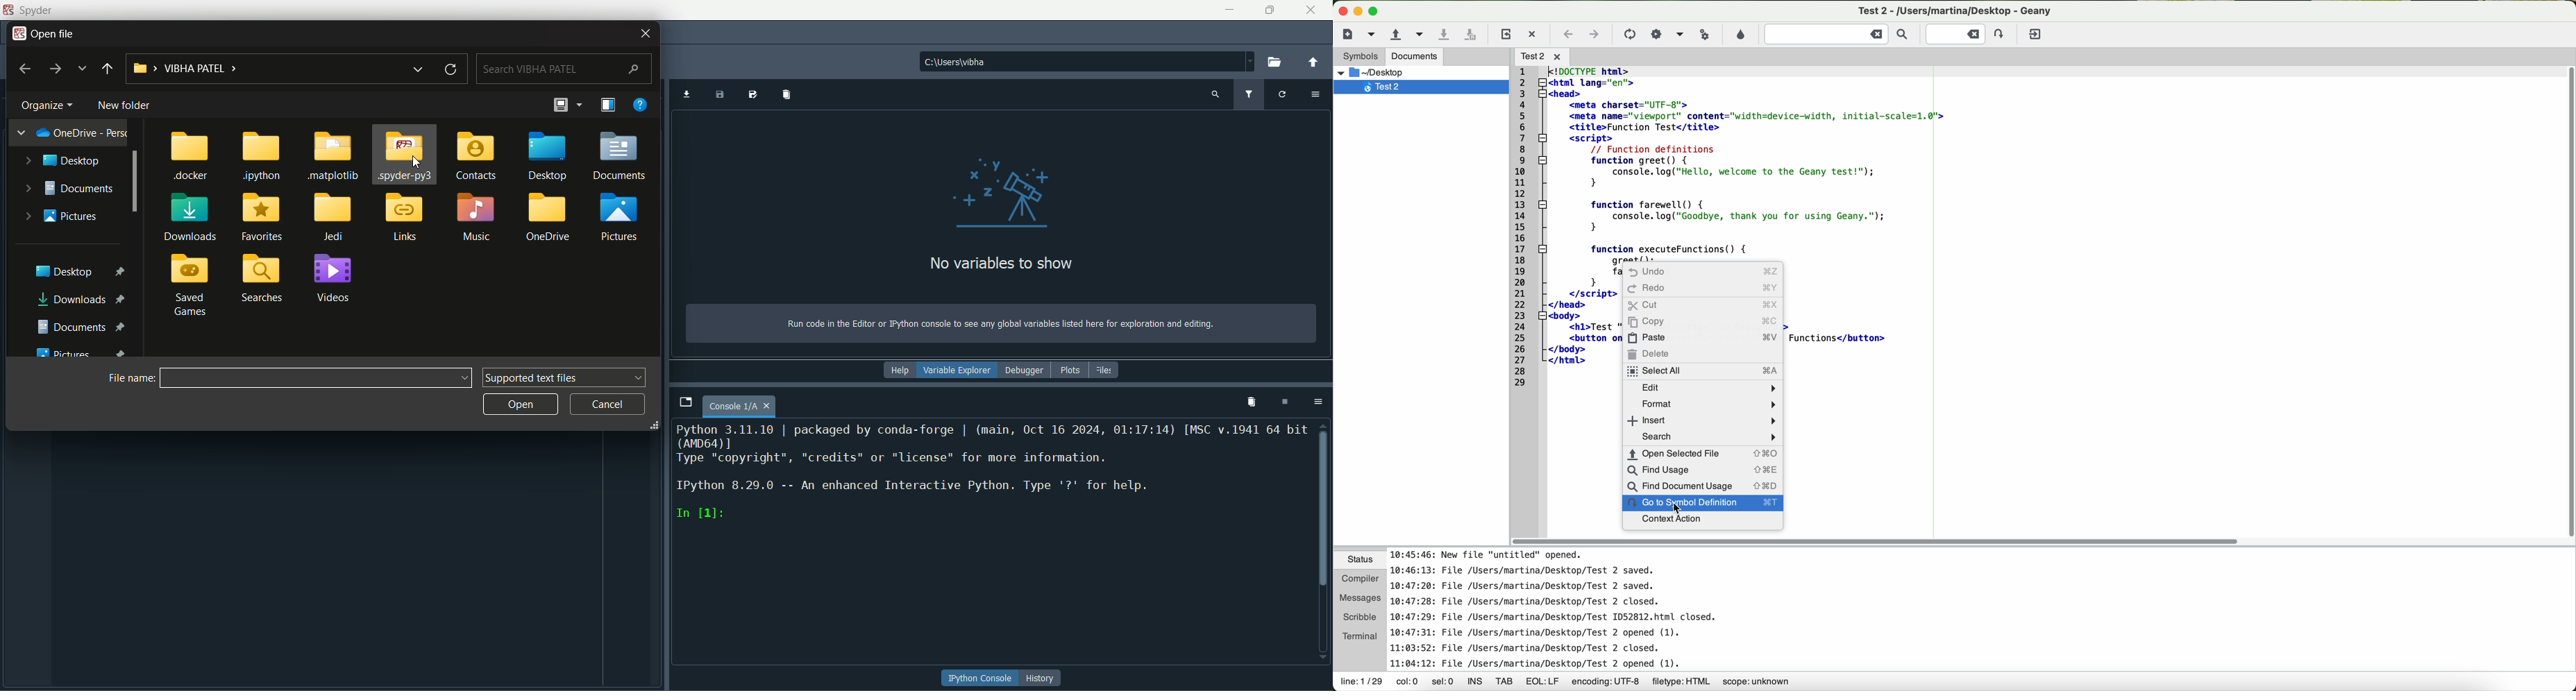 The height and width of the screenshot is (700, 2576). What do you see at coordinates (1252, 402) in the screenshot?
I see `remove` at bounding box center [1252, 402].